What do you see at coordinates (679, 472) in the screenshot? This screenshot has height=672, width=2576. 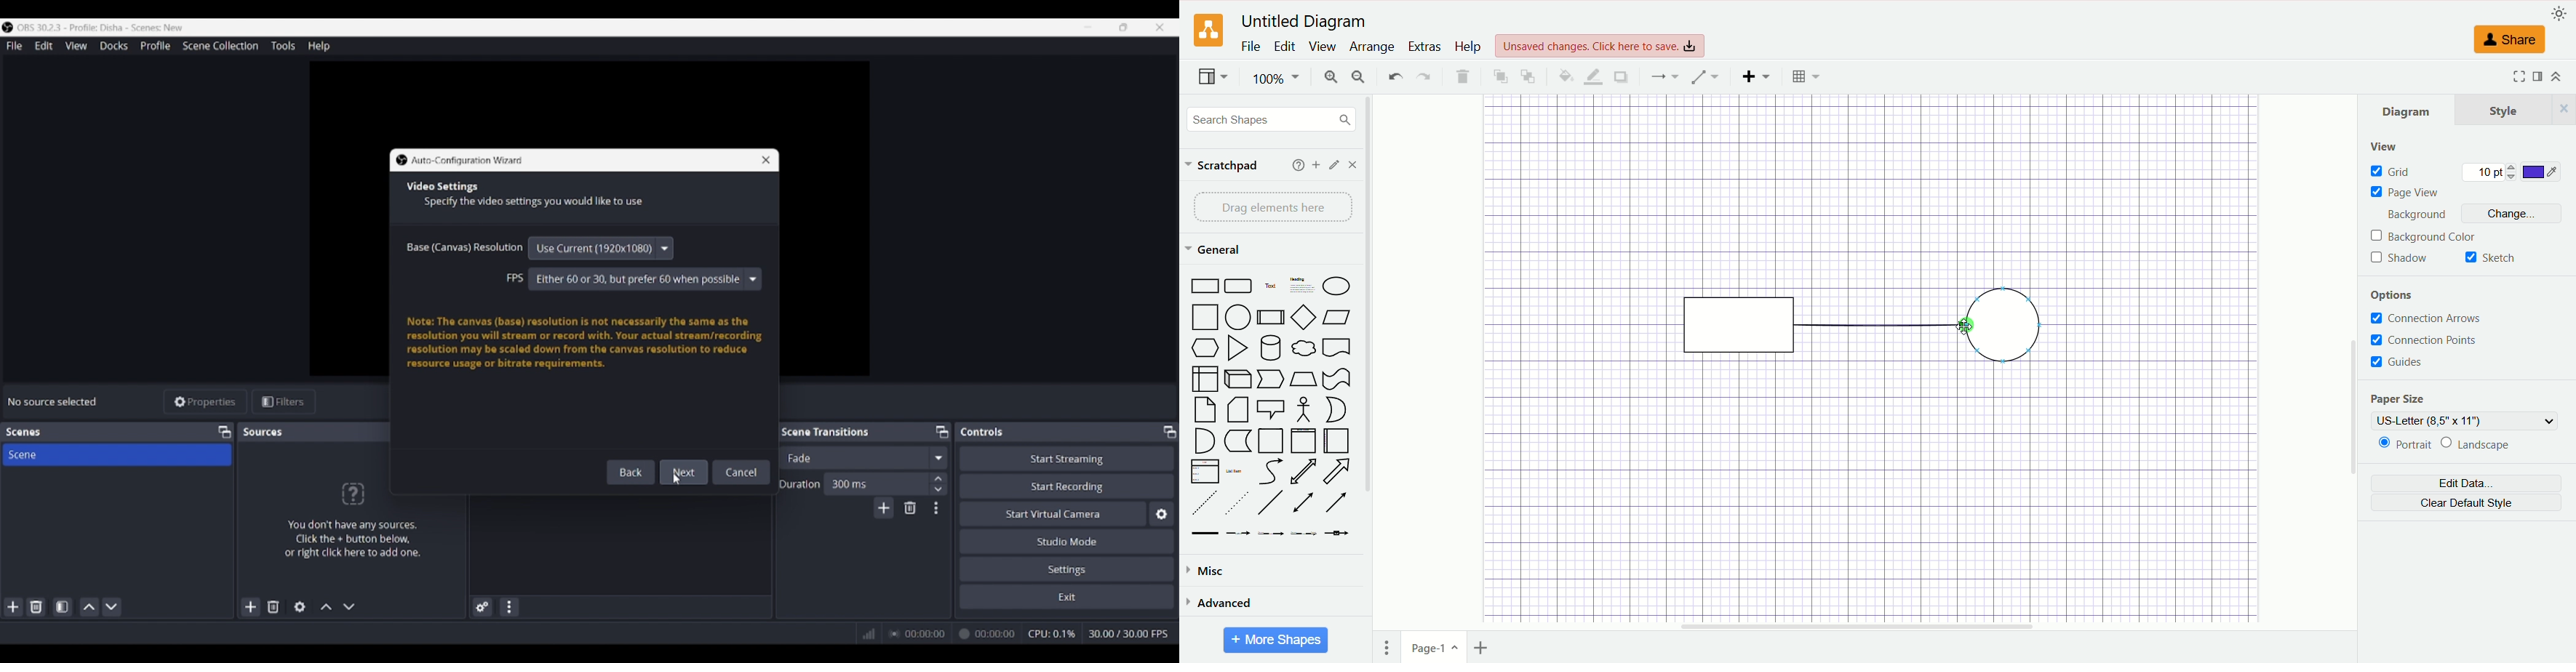 I see `Next` at bounding box center [679, 472].